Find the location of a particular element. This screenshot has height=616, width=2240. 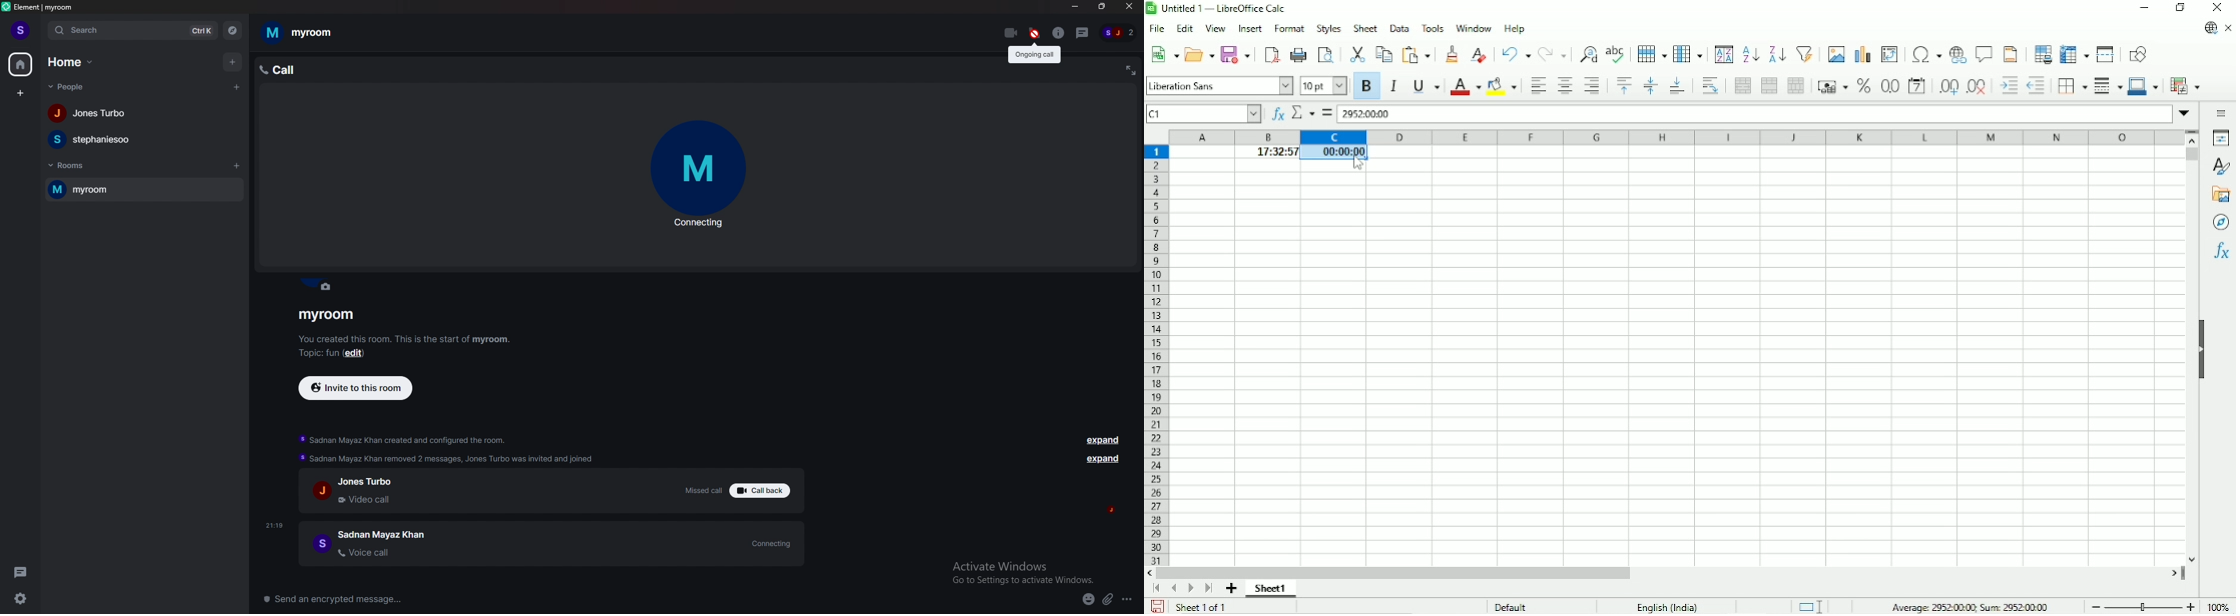

explore rooms is located at coordinates (232, 31).